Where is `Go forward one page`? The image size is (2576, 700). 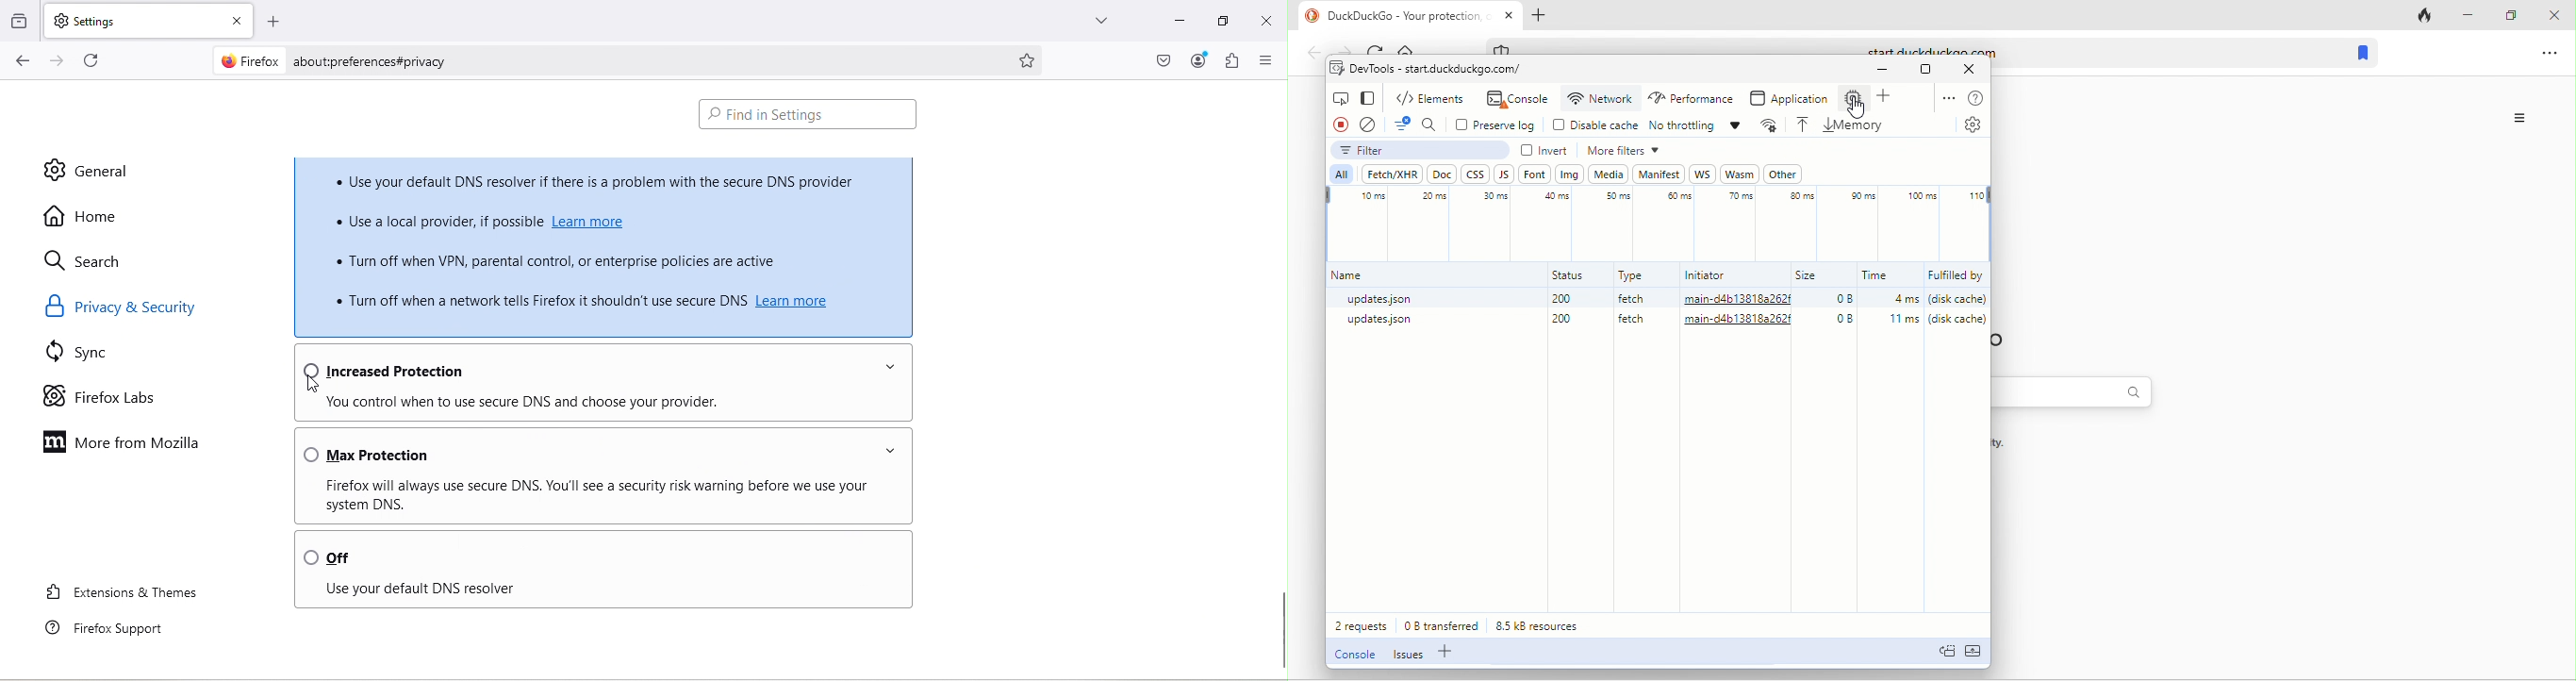
Go forward one page is located at coordinates (56, 61).